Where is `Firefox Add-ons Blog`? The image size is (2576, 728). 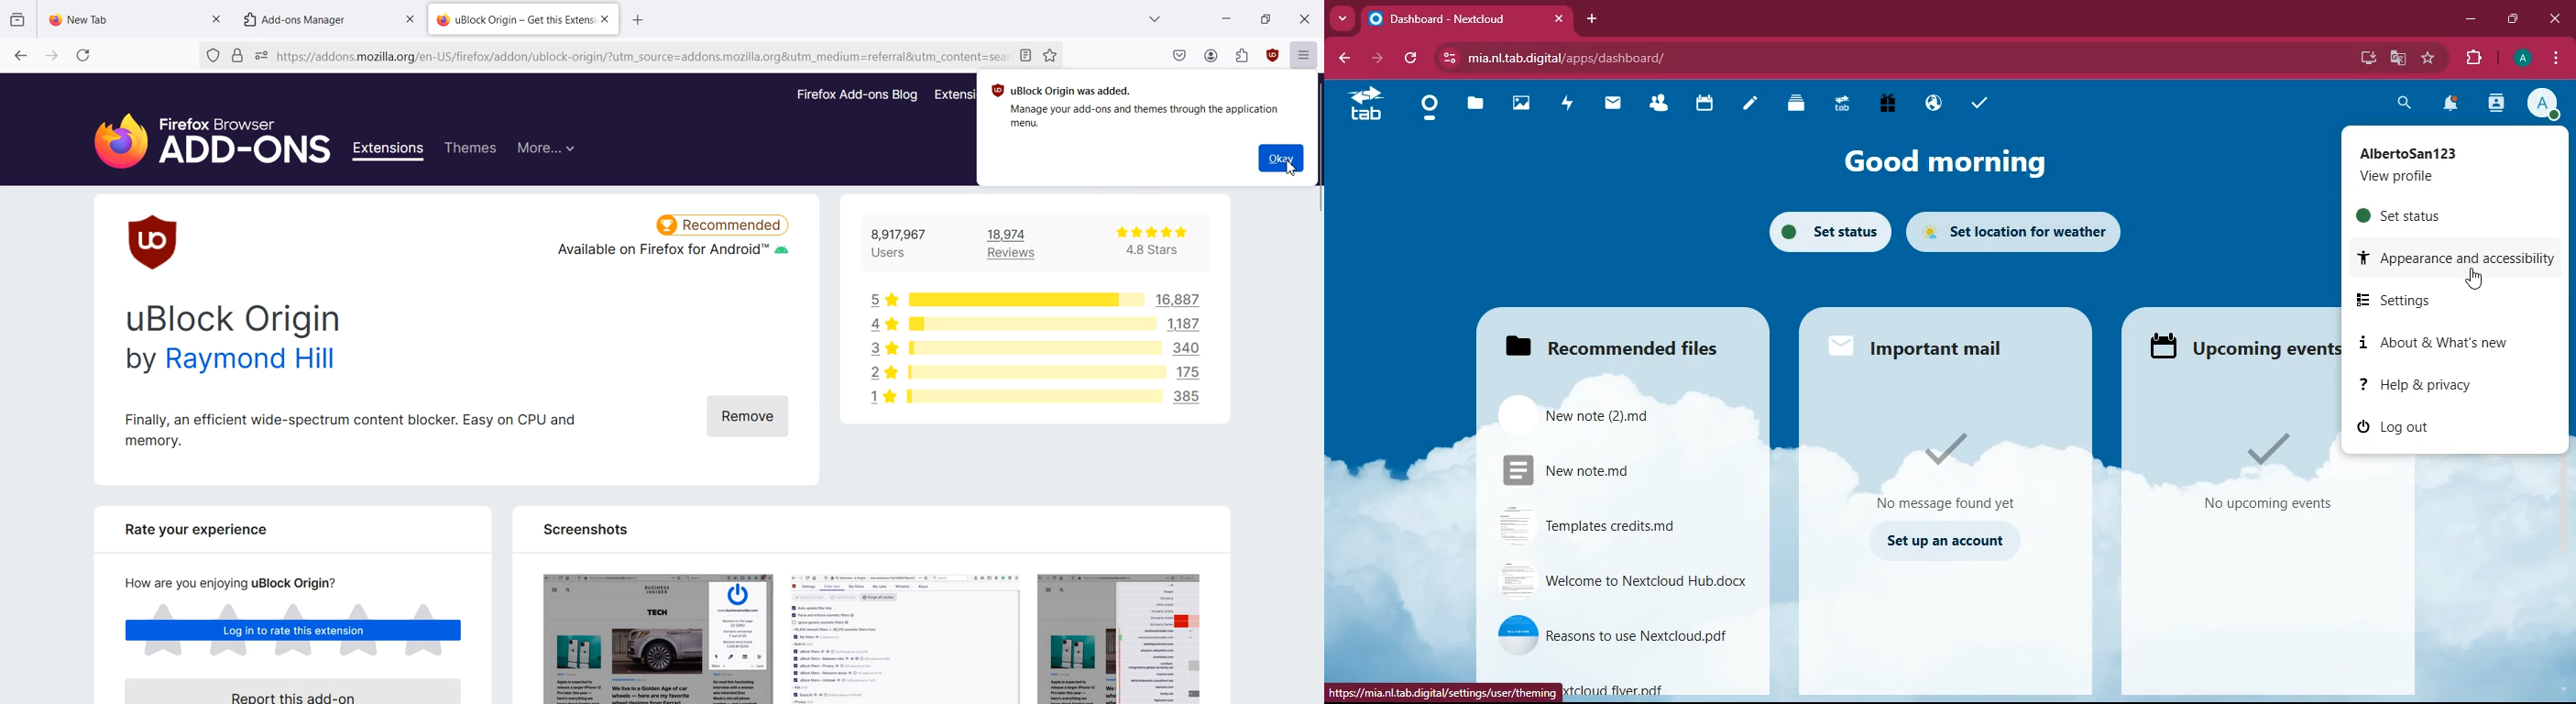 Firefox Add-ons Blog is located at coordinates (858, 95).